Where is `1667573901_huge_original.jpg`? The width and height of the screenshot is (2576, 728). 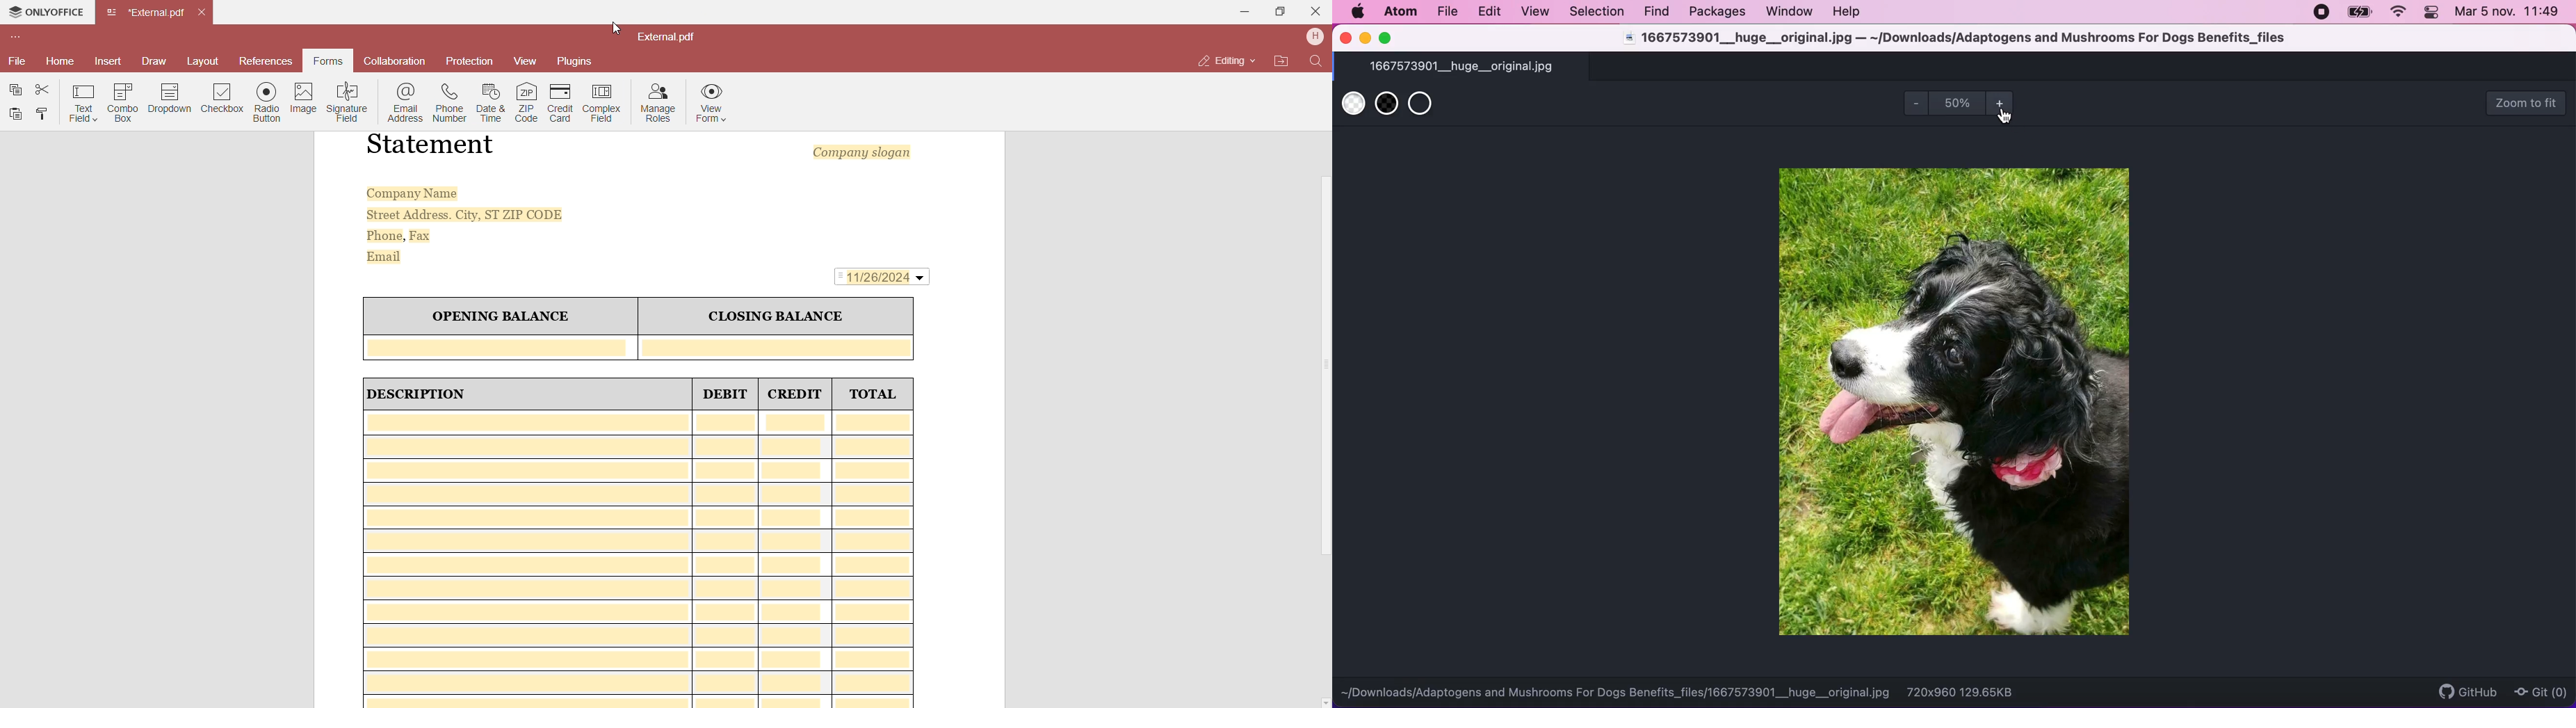
1667573901_huge_original.jpg is located at coordinates (1481, 67).